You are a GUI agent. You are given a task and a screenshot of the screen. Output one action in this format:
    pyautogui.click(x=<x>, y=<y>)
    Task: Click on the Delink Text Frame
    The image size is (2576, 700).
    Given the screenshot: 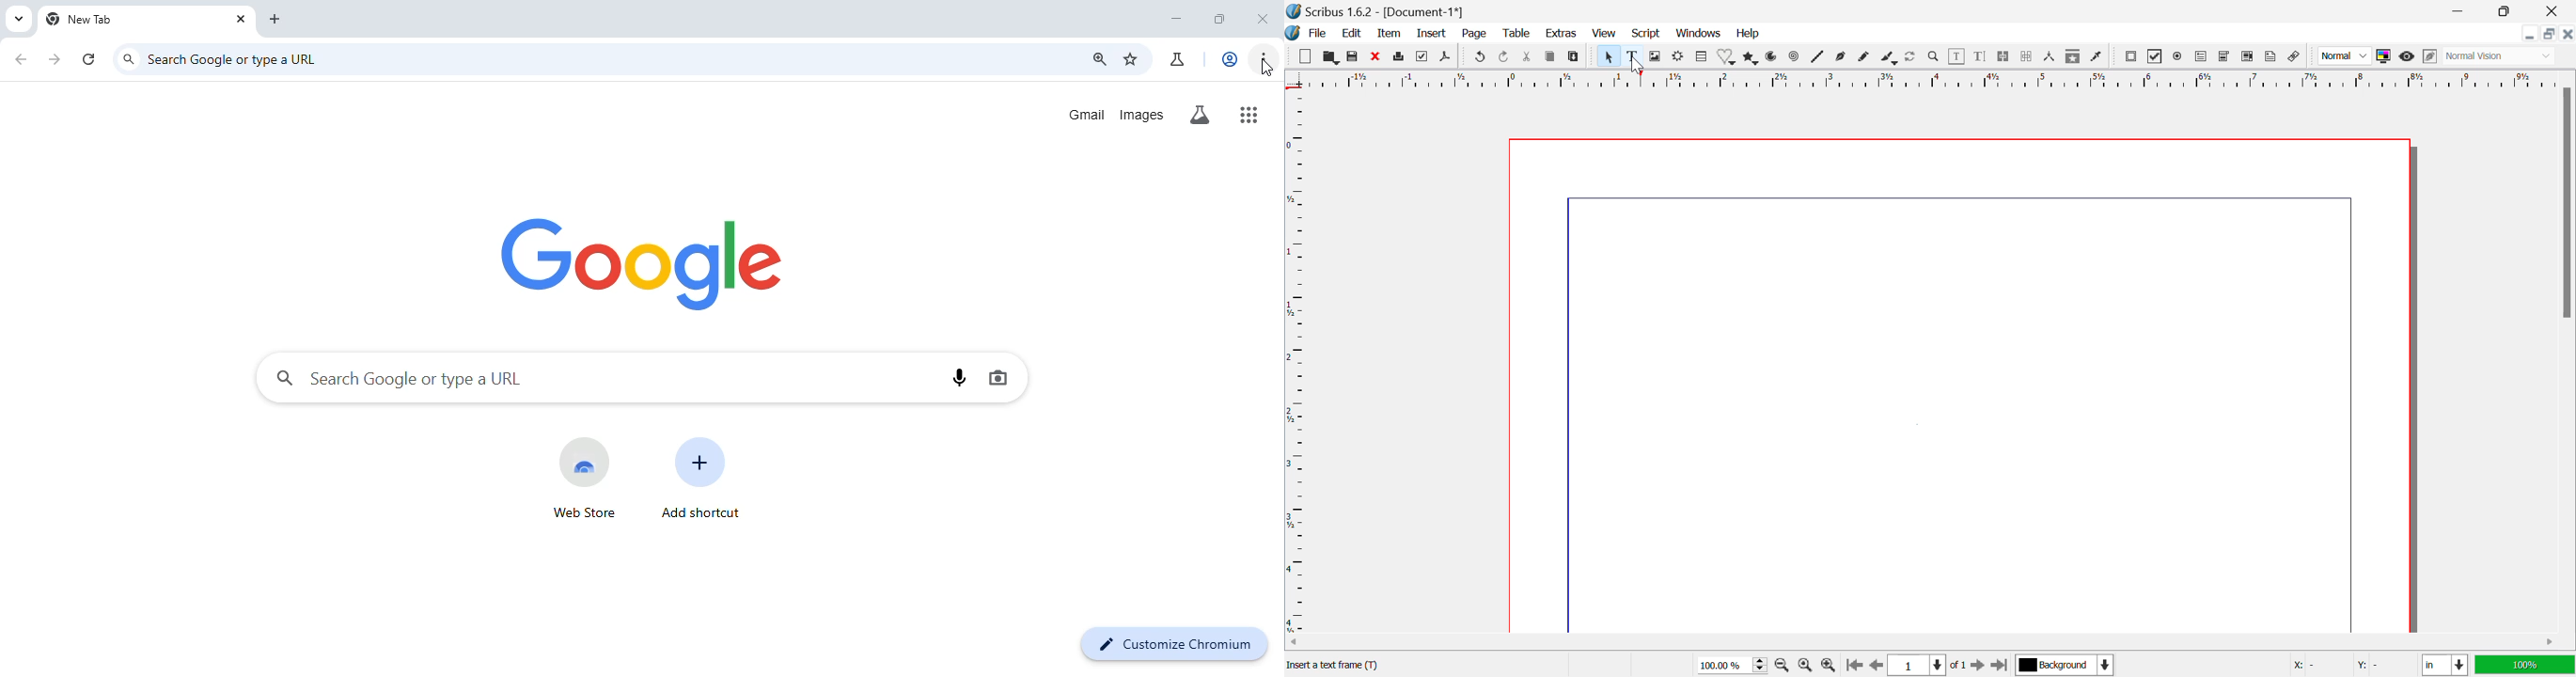 What is the action you would take?
    pyautogui.click(x=2026, y=58)
    